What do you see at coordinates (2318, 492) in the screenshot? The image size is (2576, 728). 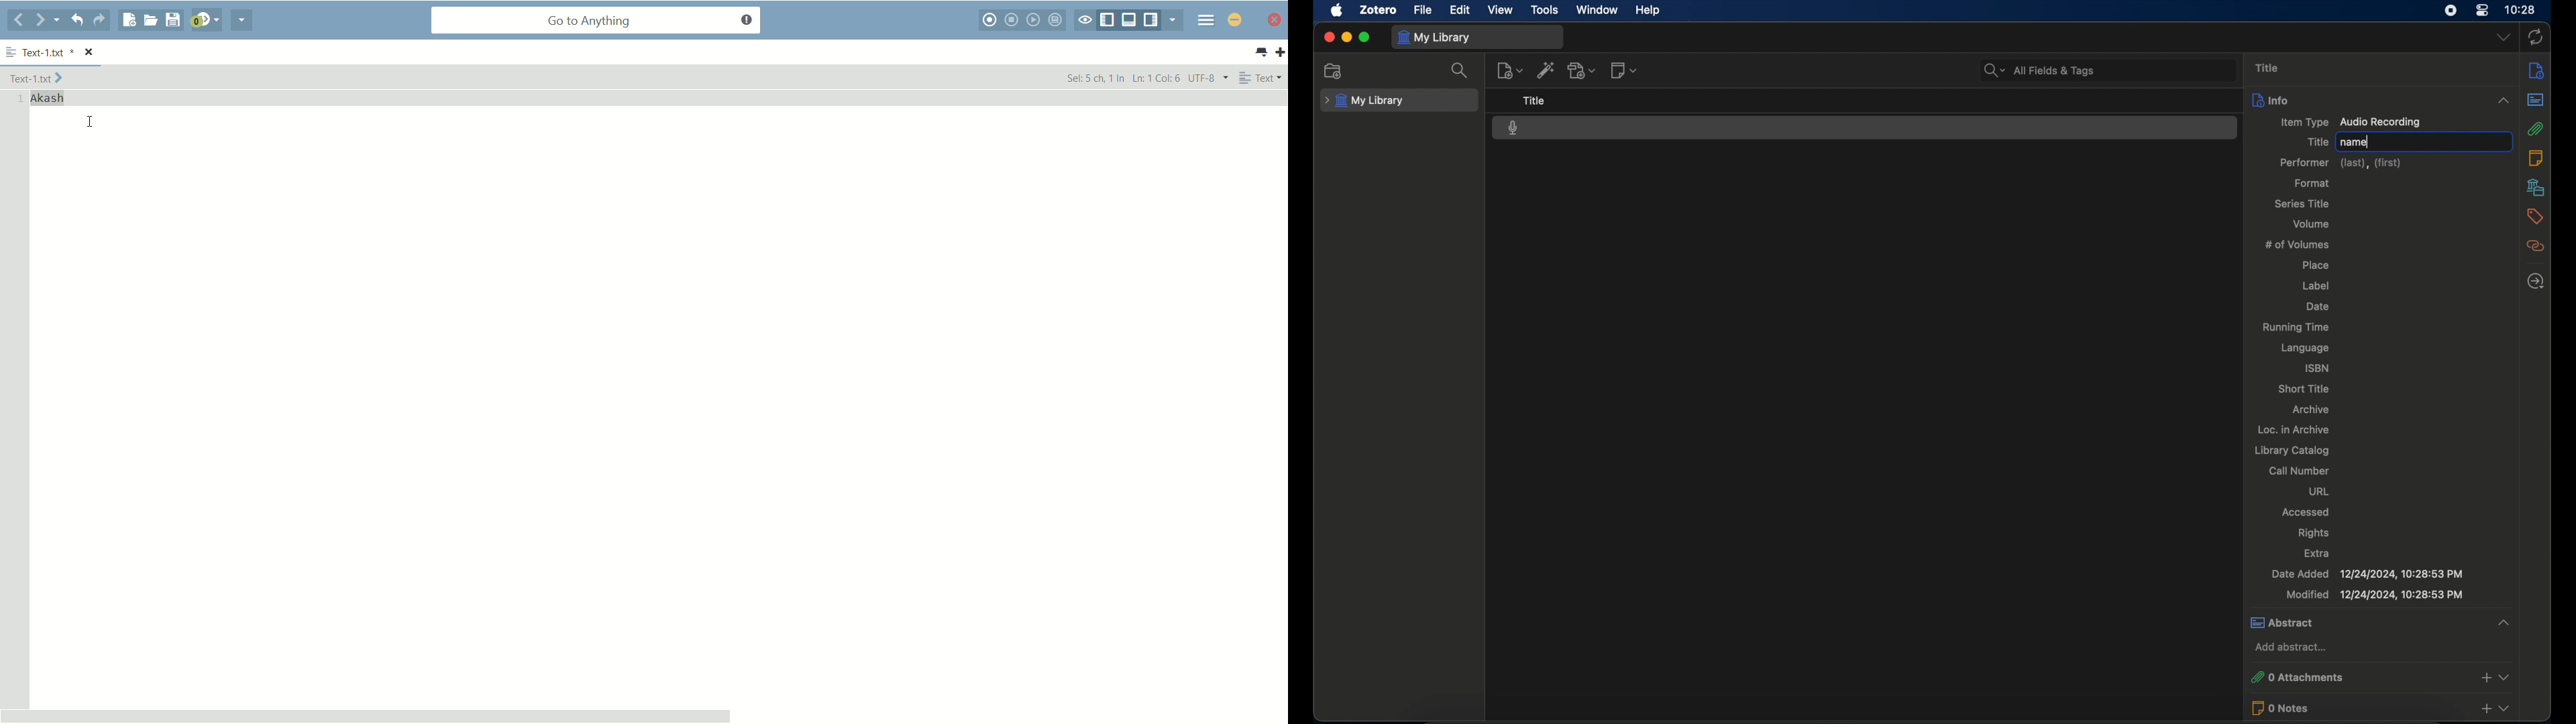 I see `url` at bounding box center [2318, 492].